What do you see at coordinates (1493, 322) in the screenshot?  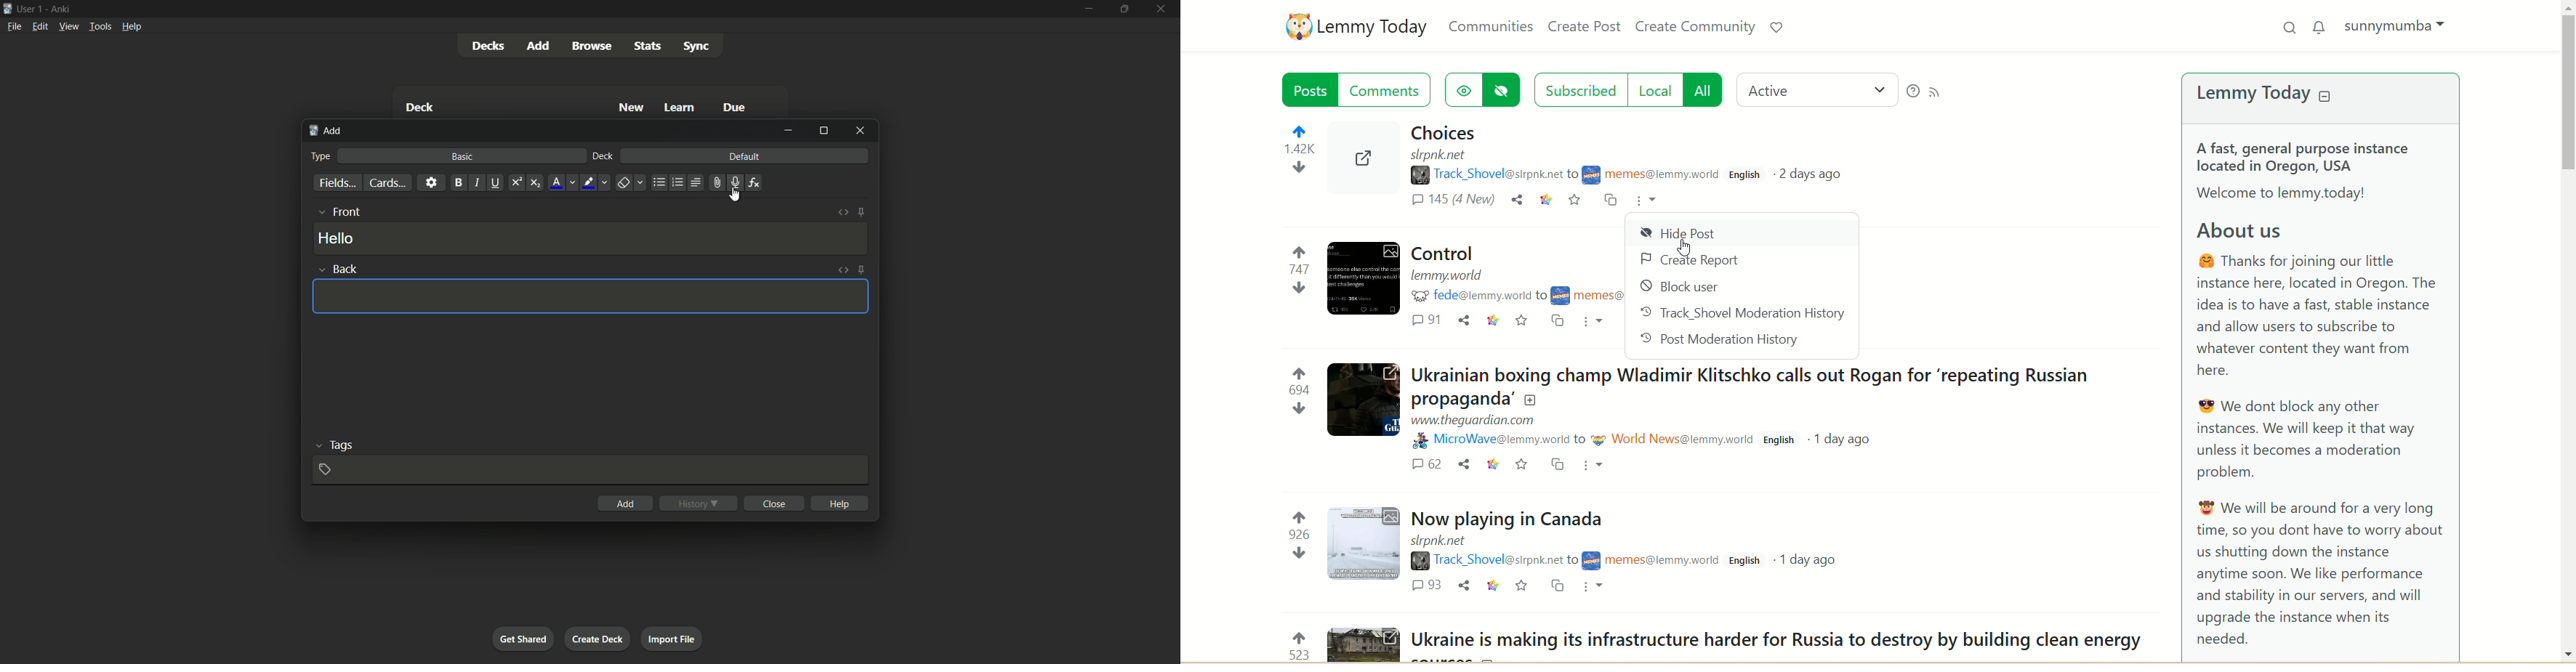 I see `link` at bounding box center [1493, 322].